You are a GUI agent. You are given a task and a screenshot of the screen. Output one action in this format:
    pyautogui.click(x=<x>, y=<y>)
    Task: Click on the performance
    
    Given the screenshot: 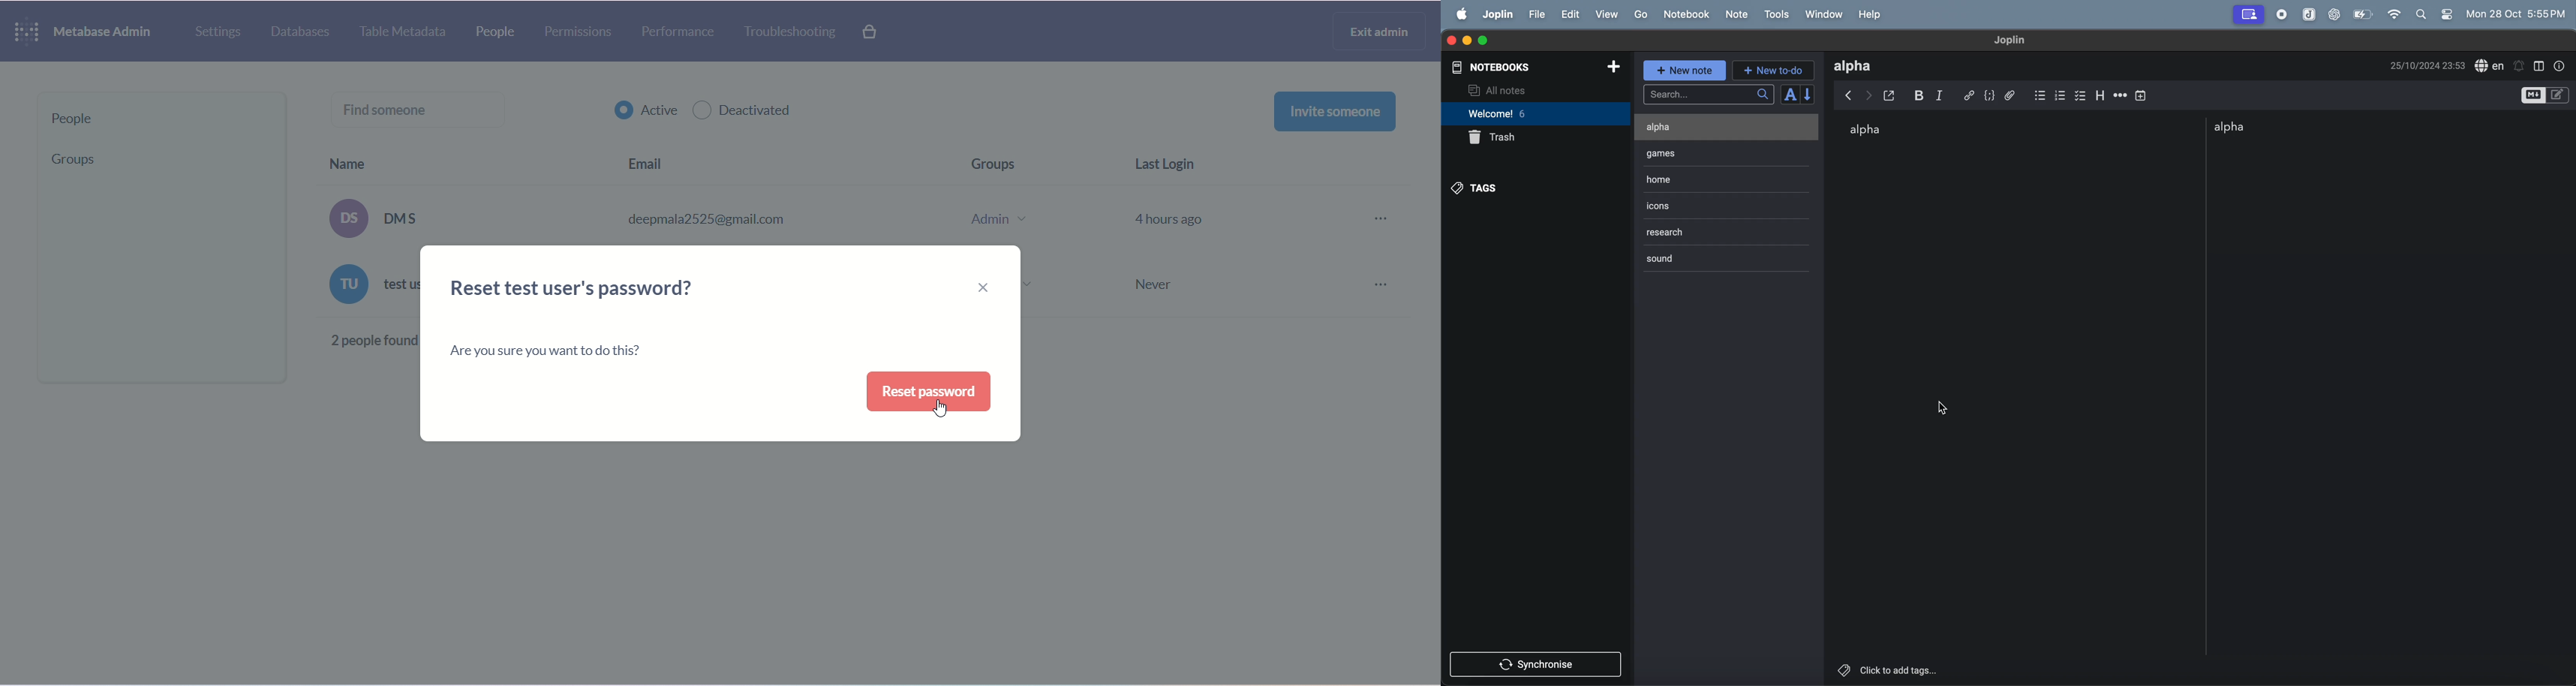 What is the action you would take?
    pyautogui.click(x=681, y=34)
    